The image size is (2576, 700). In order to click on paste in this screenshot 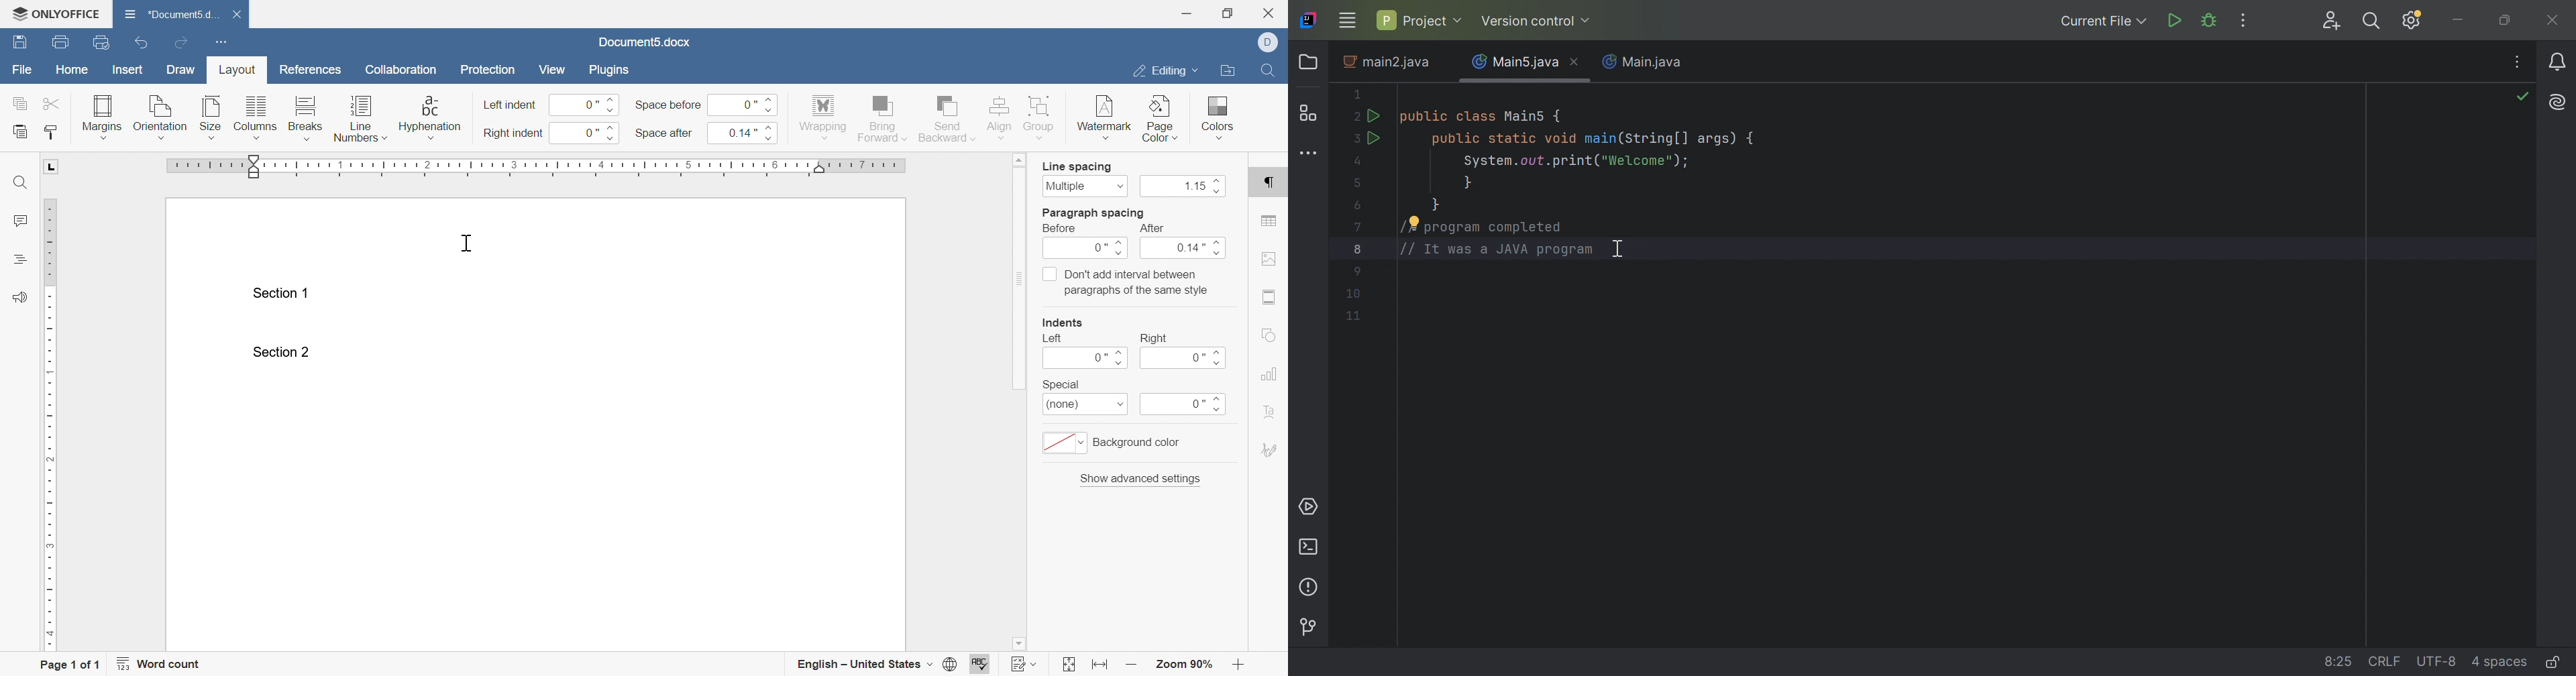, I will do `click(20, 130)`.